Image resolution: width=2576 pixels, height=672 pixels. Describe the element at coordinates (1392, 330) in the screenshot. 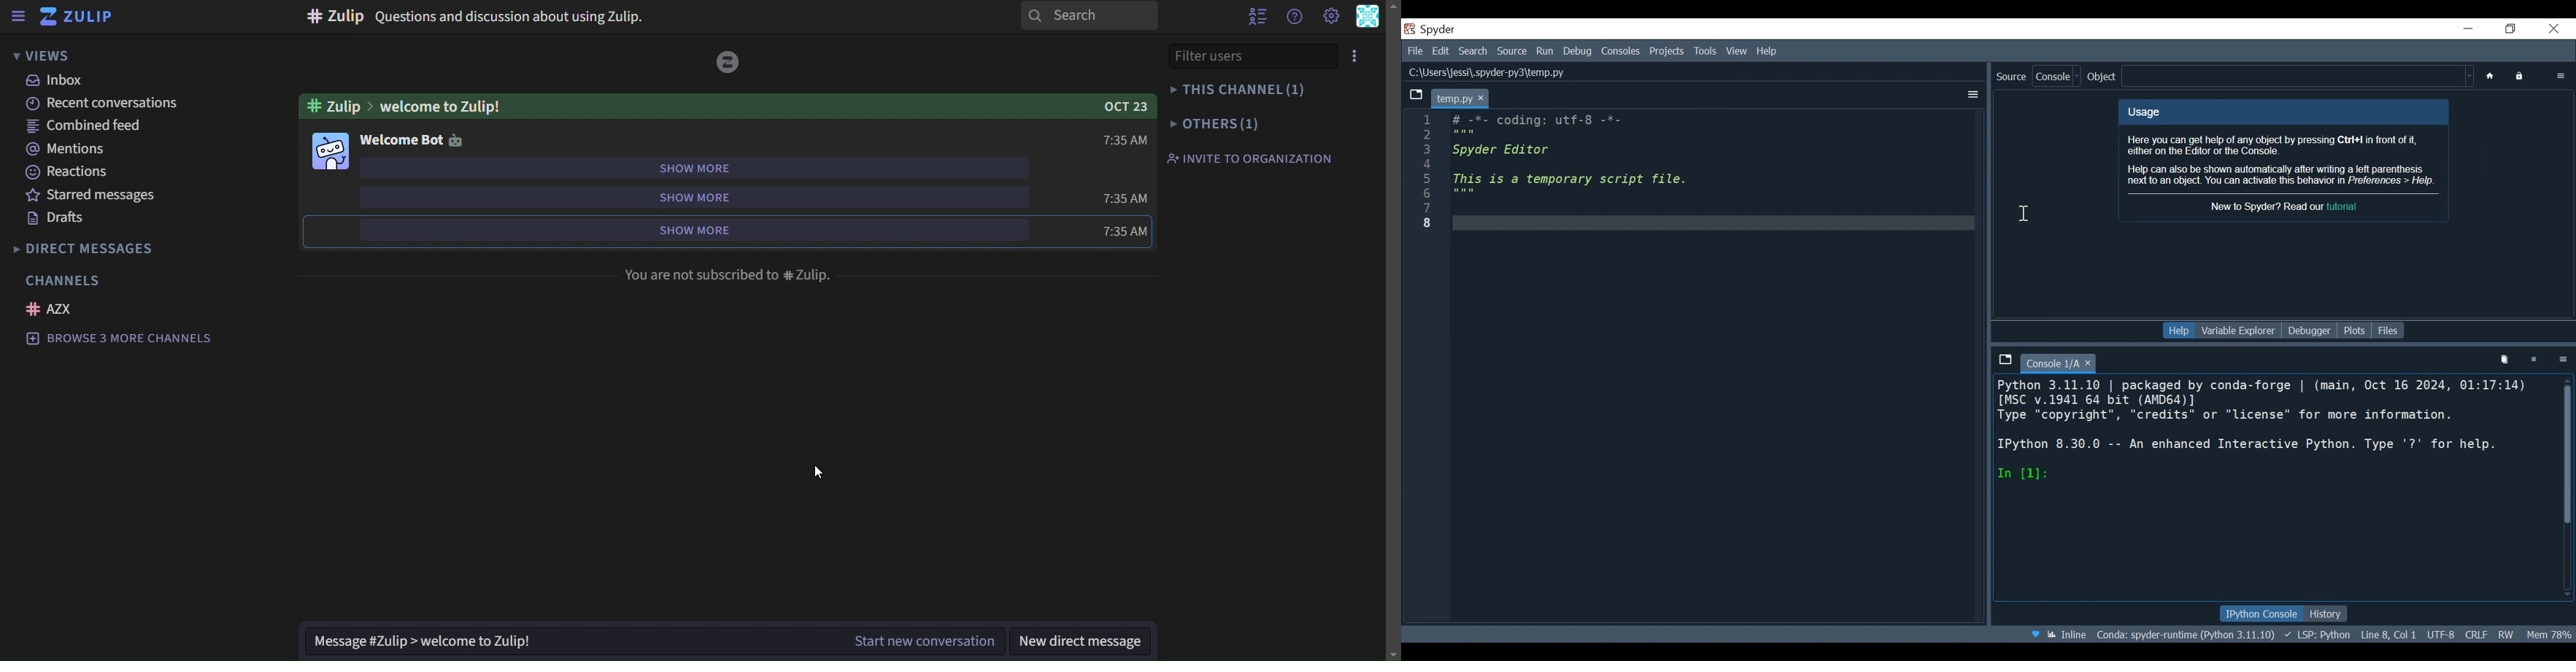

I see `Scroll Bar` at that location.